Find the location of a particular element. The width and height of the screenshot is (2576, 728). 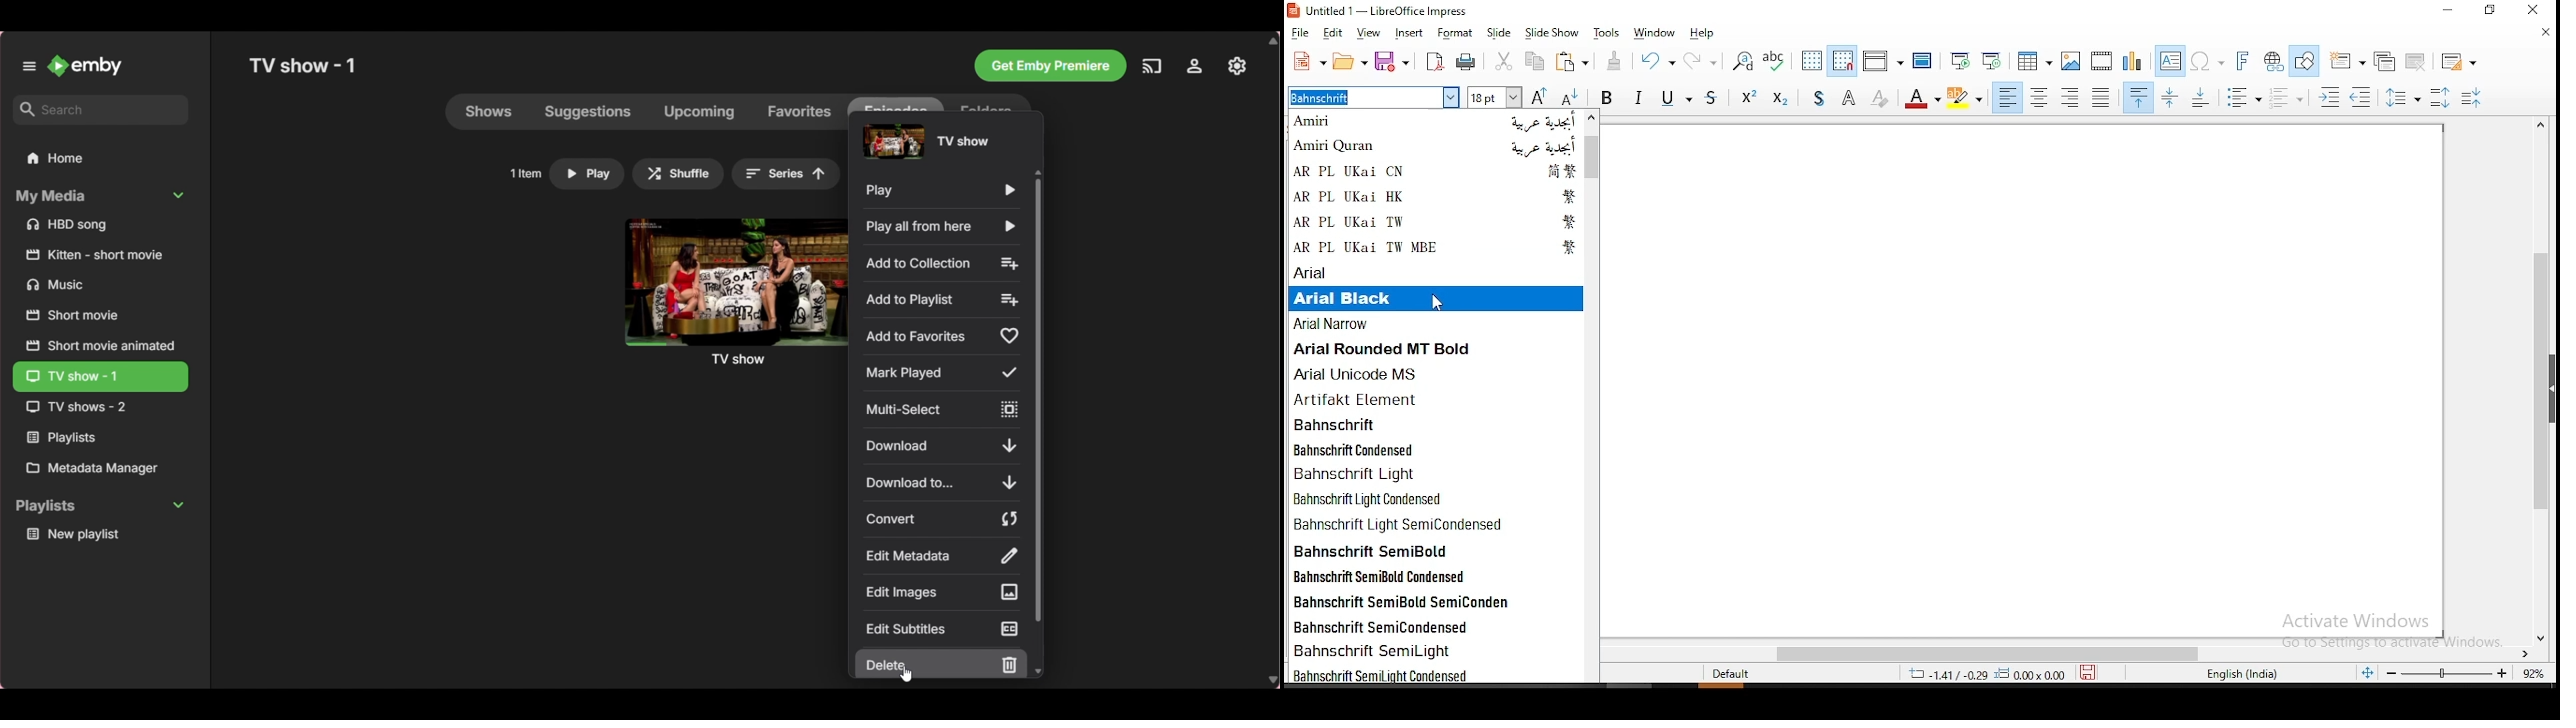

decrease paragraph spacing is located at coordinates (2288, 98).